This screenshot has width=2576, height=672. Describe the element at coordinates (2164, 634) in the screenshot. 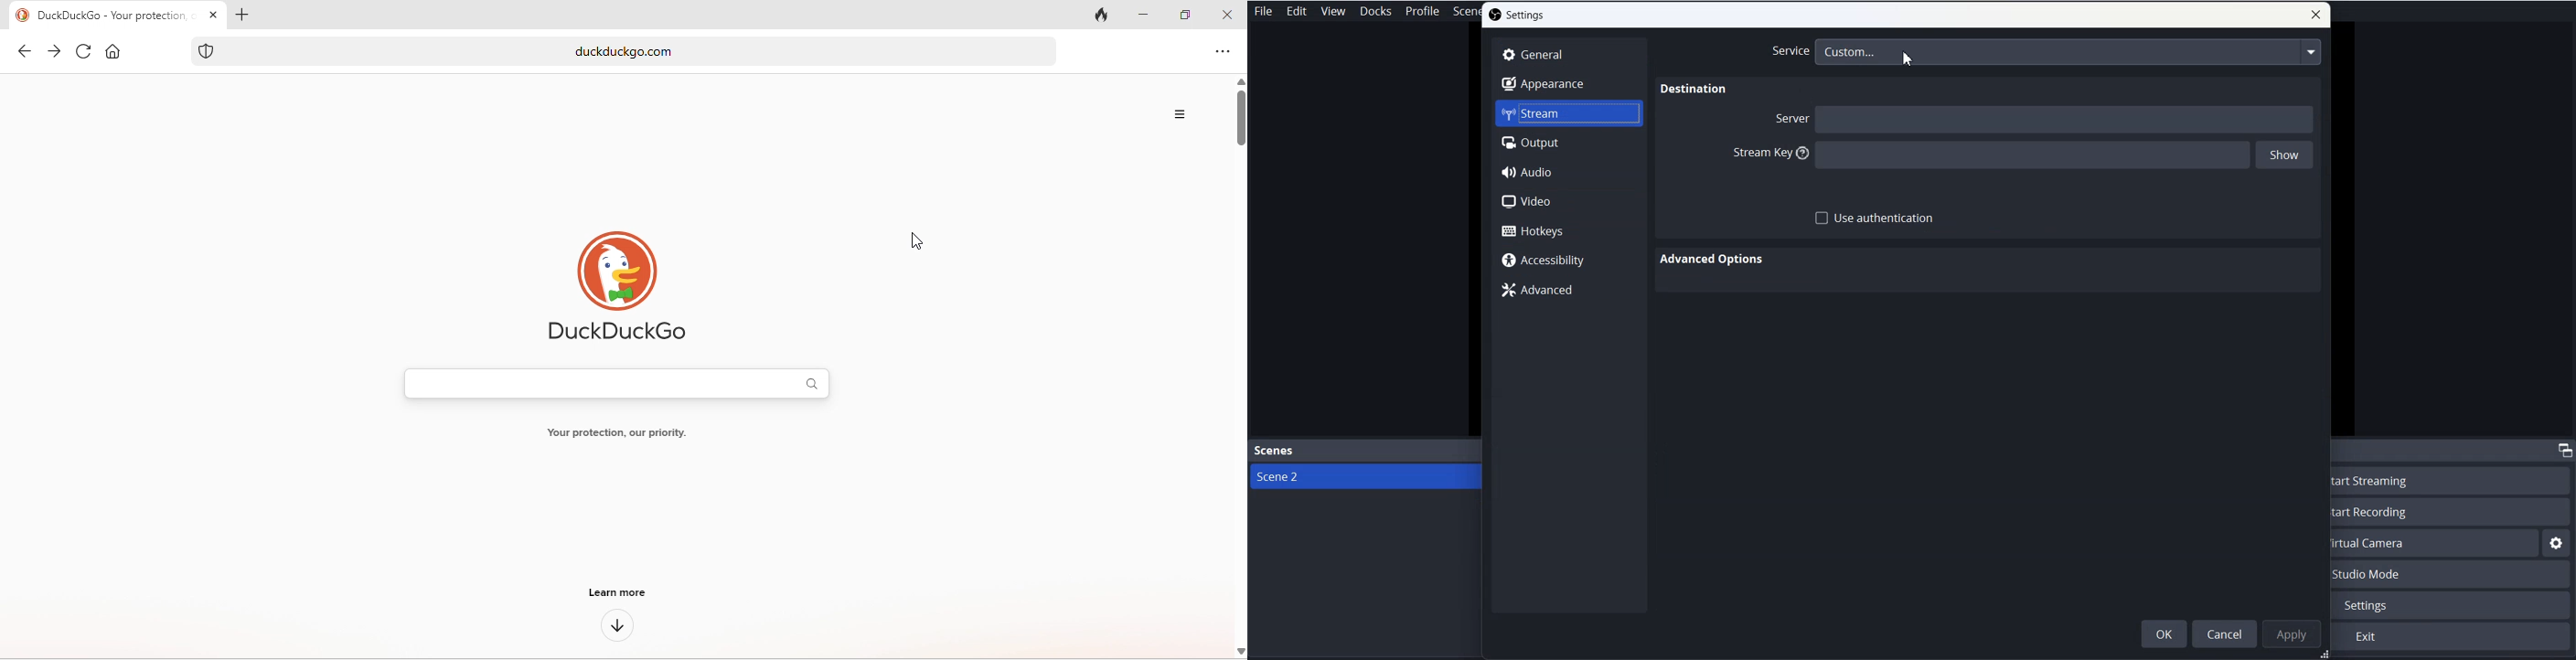

I see `OK` at that location.